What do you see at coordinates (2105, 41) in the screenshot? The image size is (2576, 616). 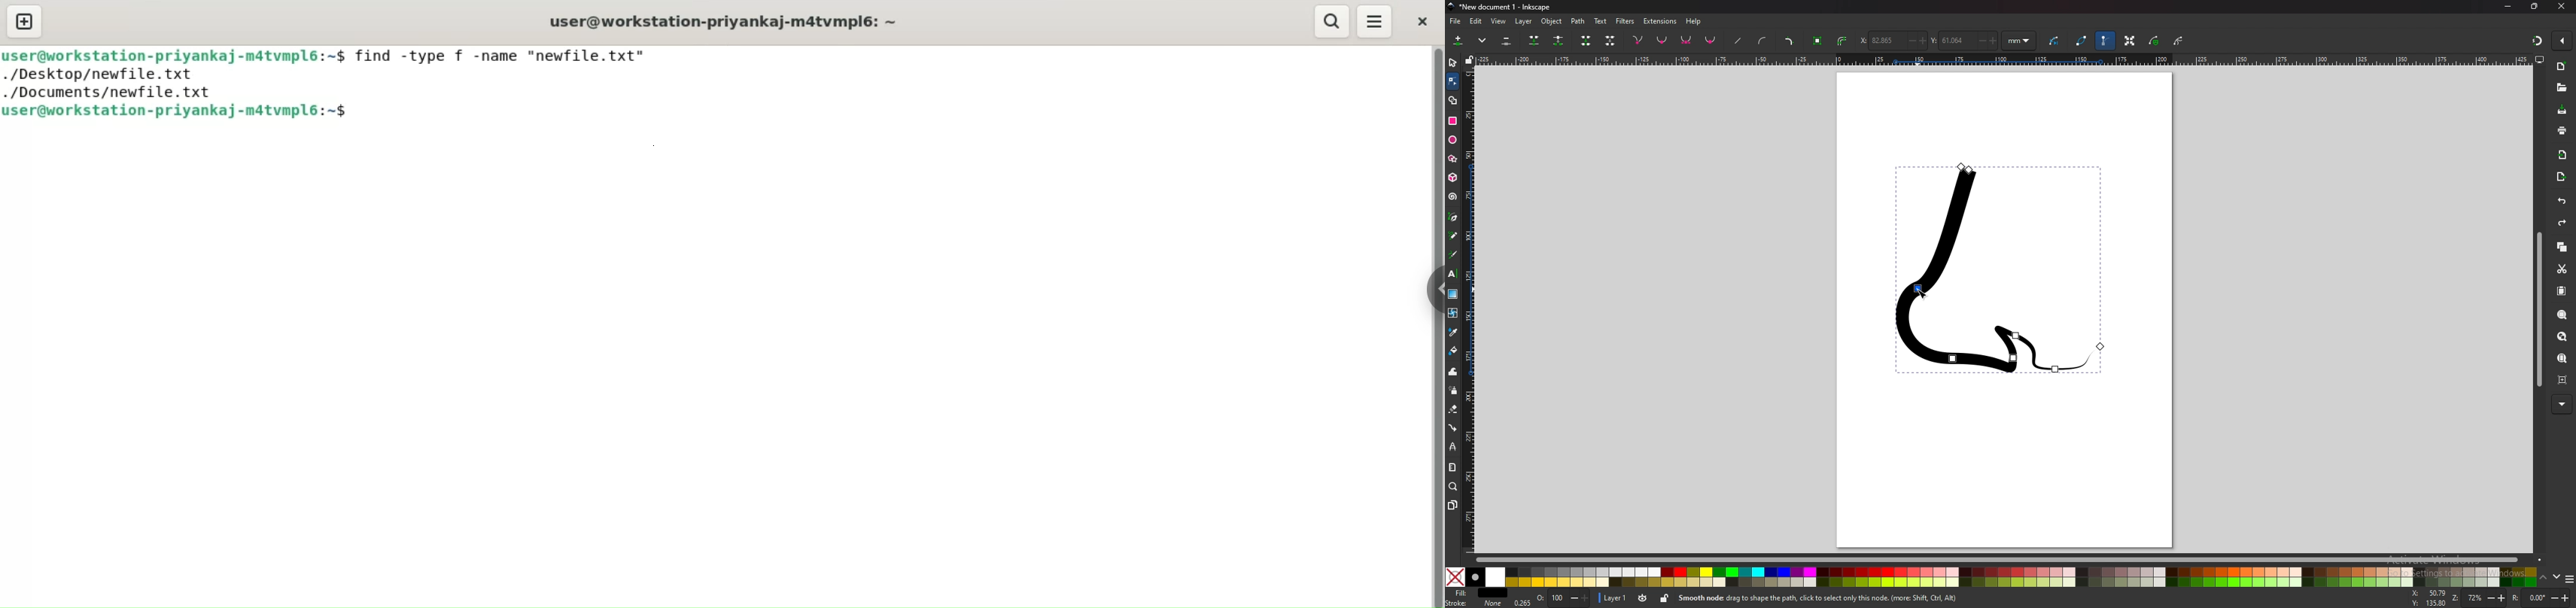 I see `show bezier handle` at bounding box center [2105, 41].